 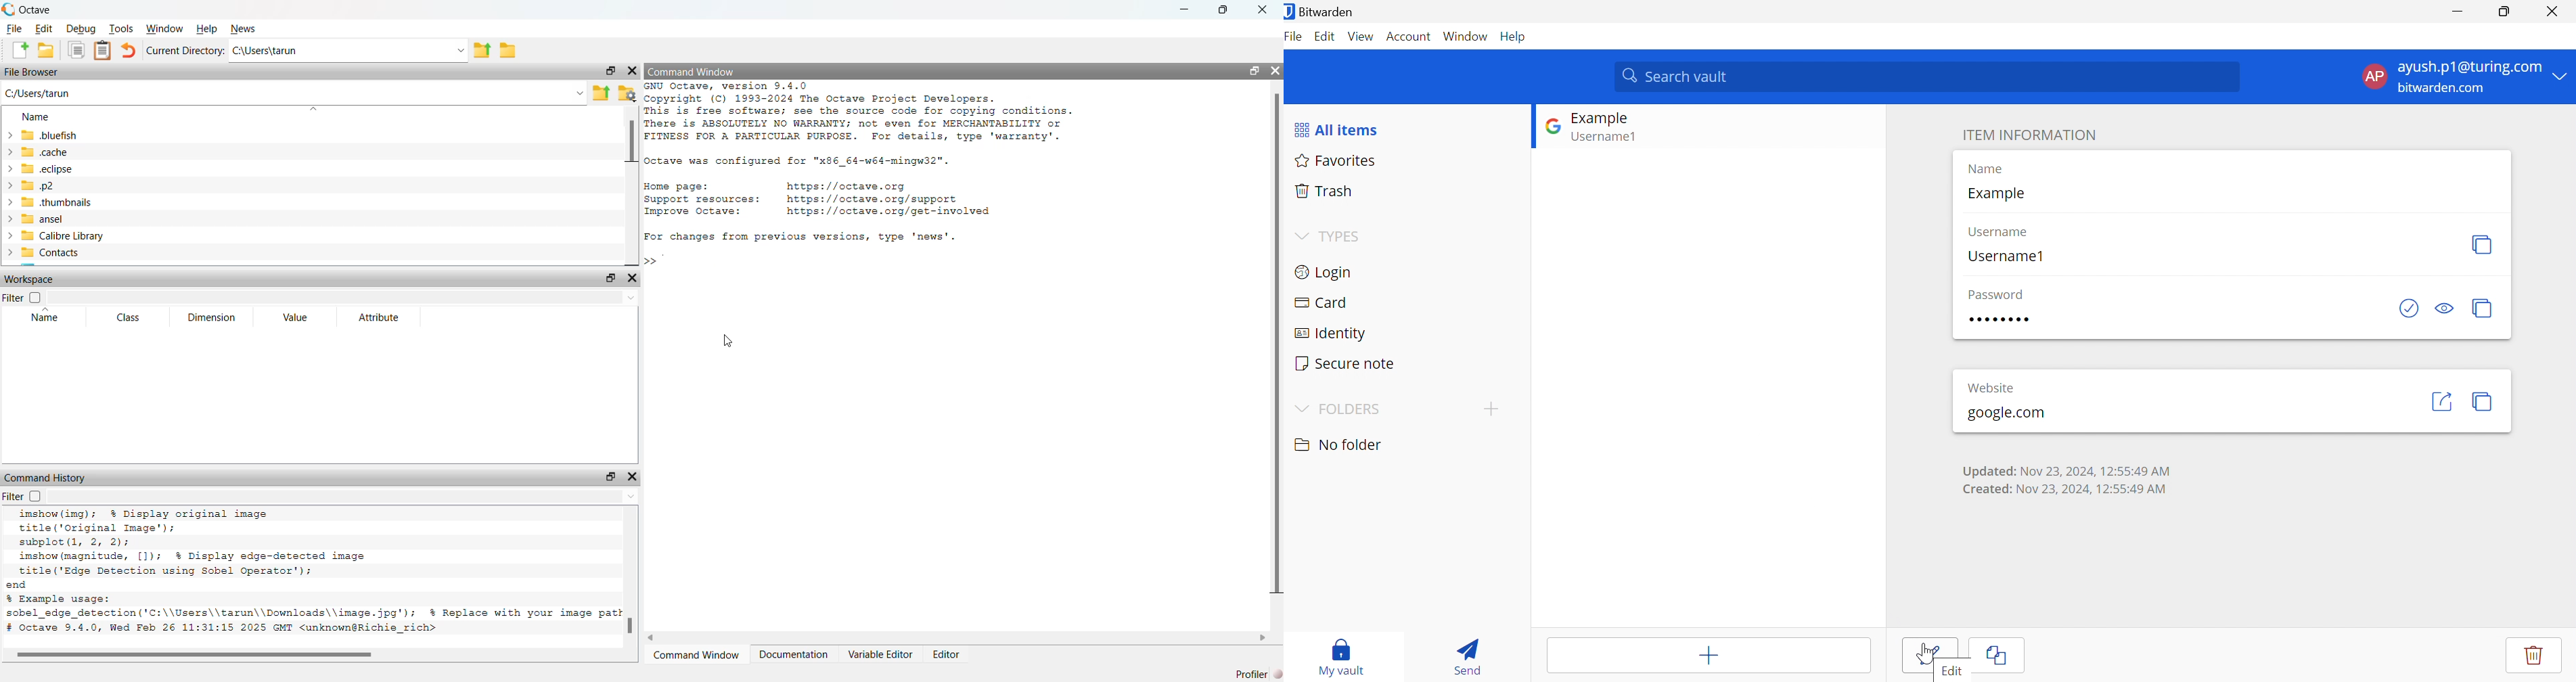 I want to click on ACCOUNT OPTIONS, so click(x=2454, y=77).